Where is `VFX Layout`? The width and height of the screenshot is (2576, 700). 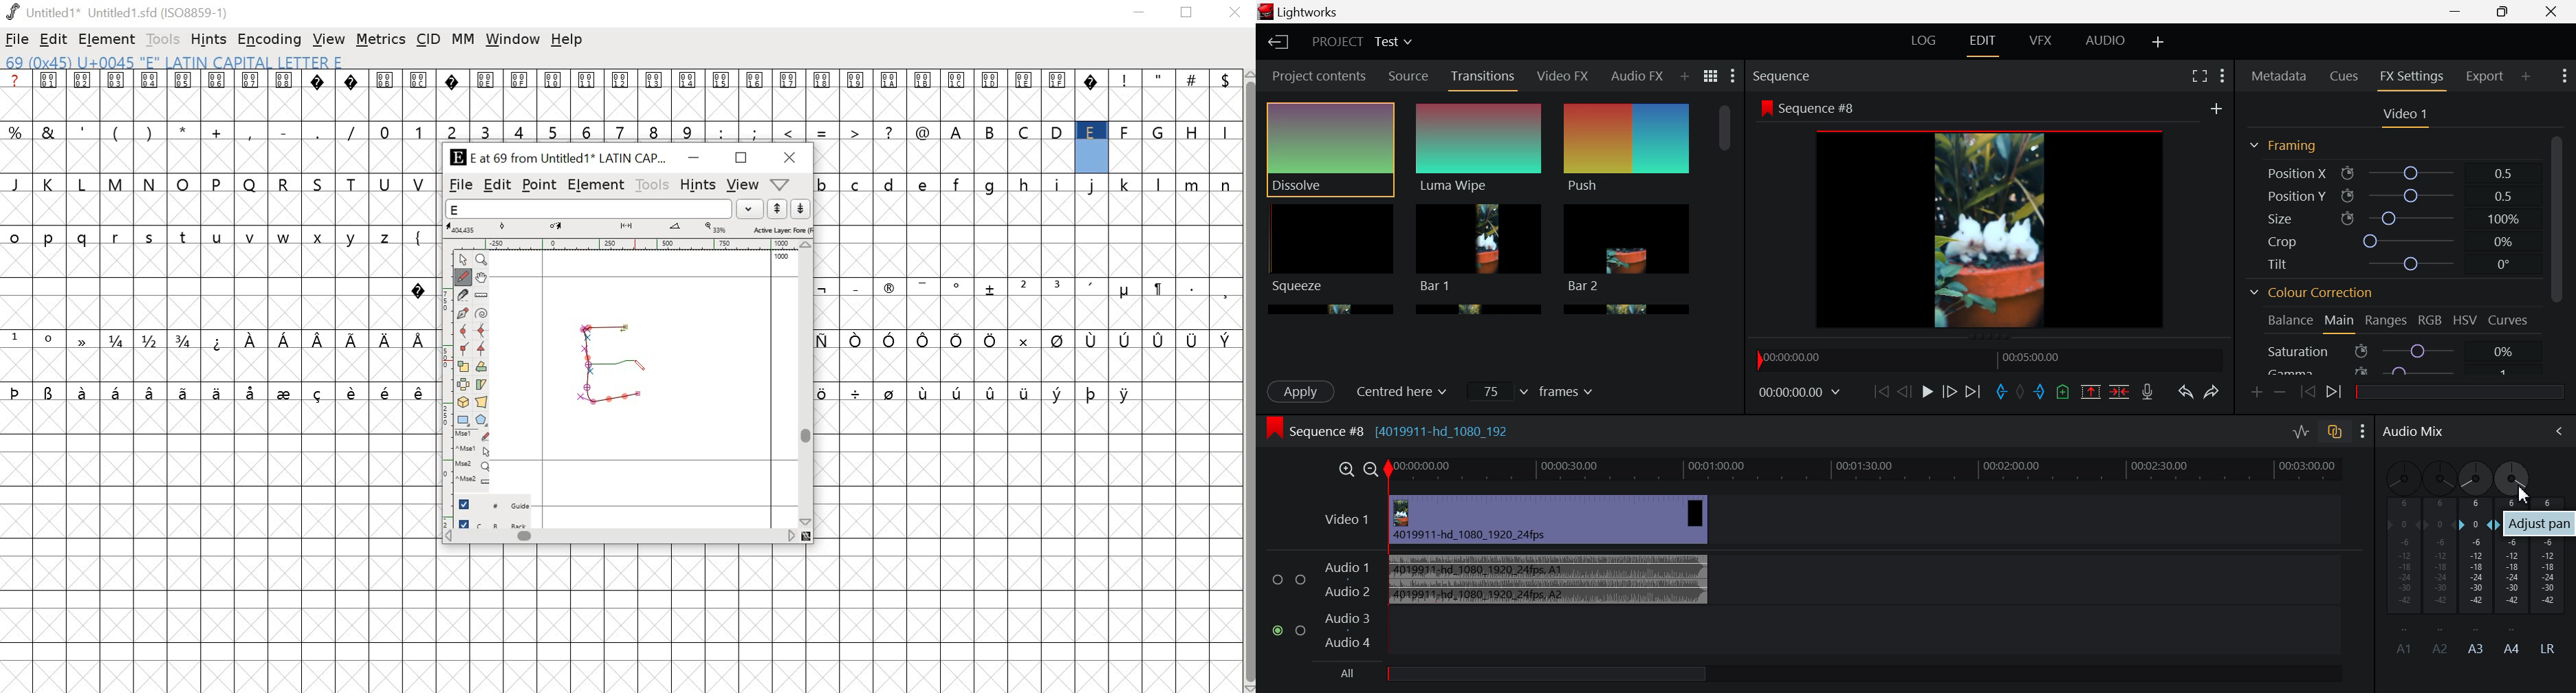
VFX Layout is located at coordinates (2041, 43).